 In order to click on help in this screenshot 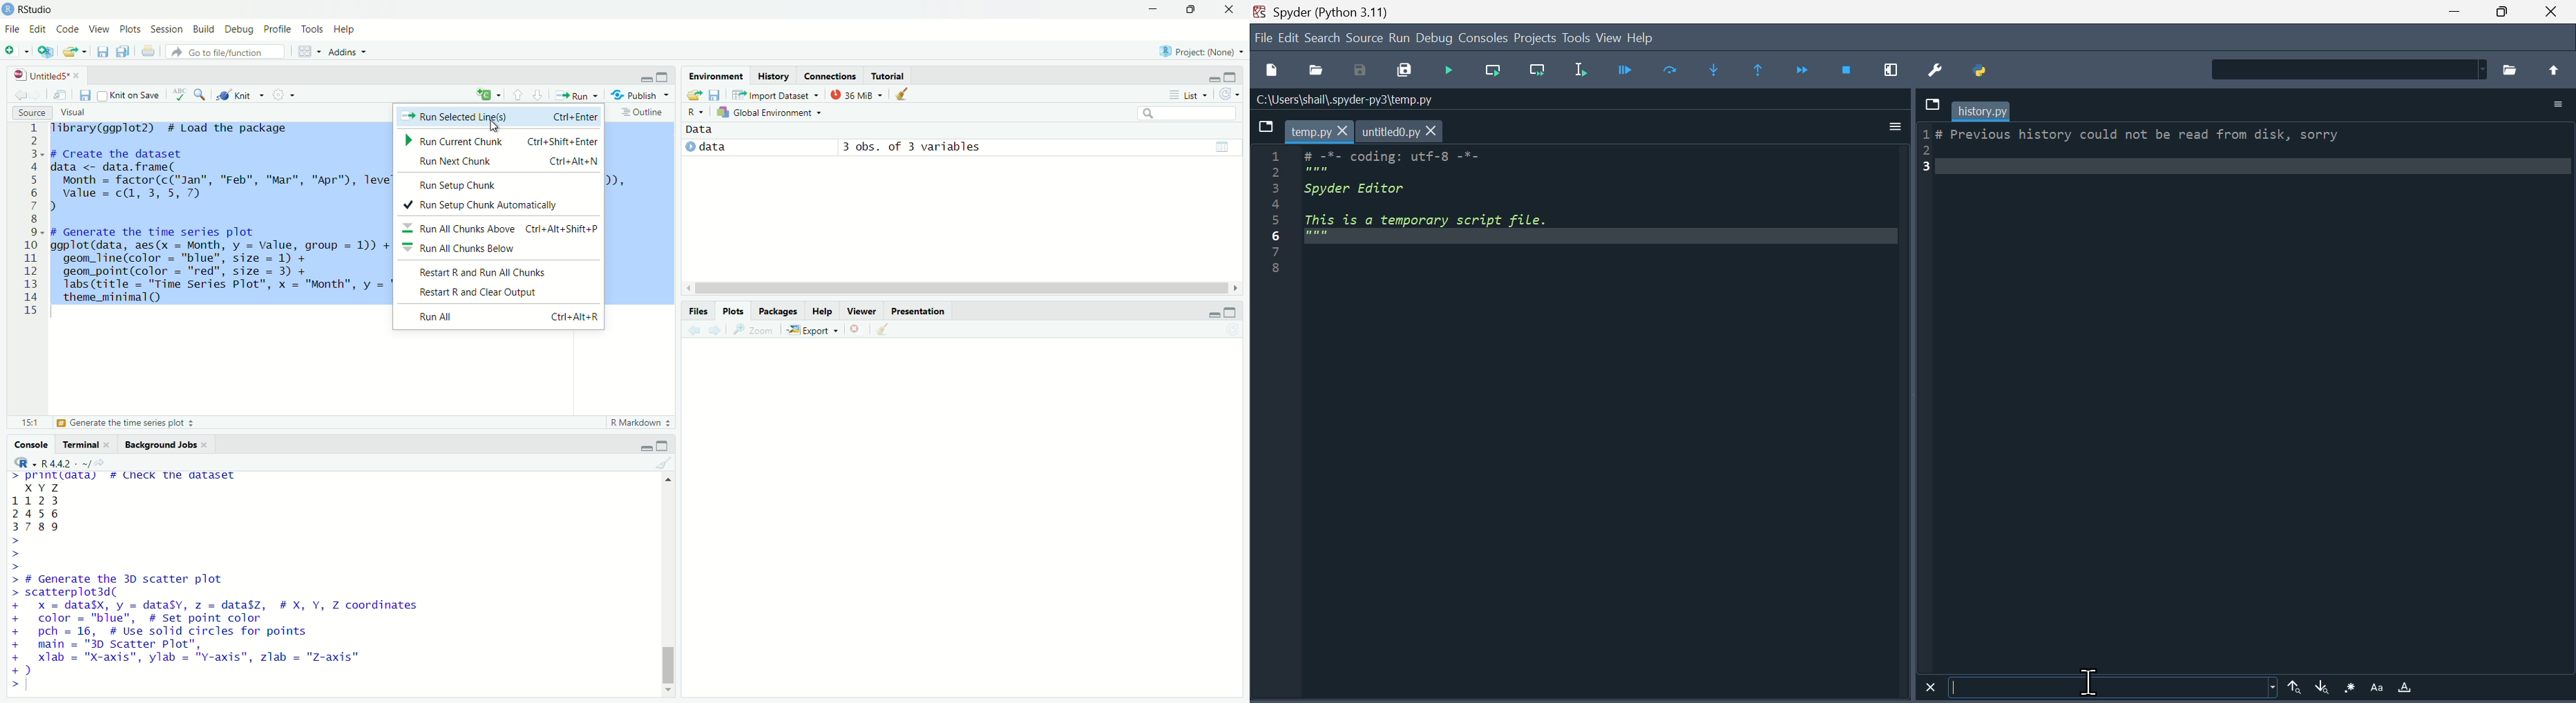, I will do `click(349, 31)`.